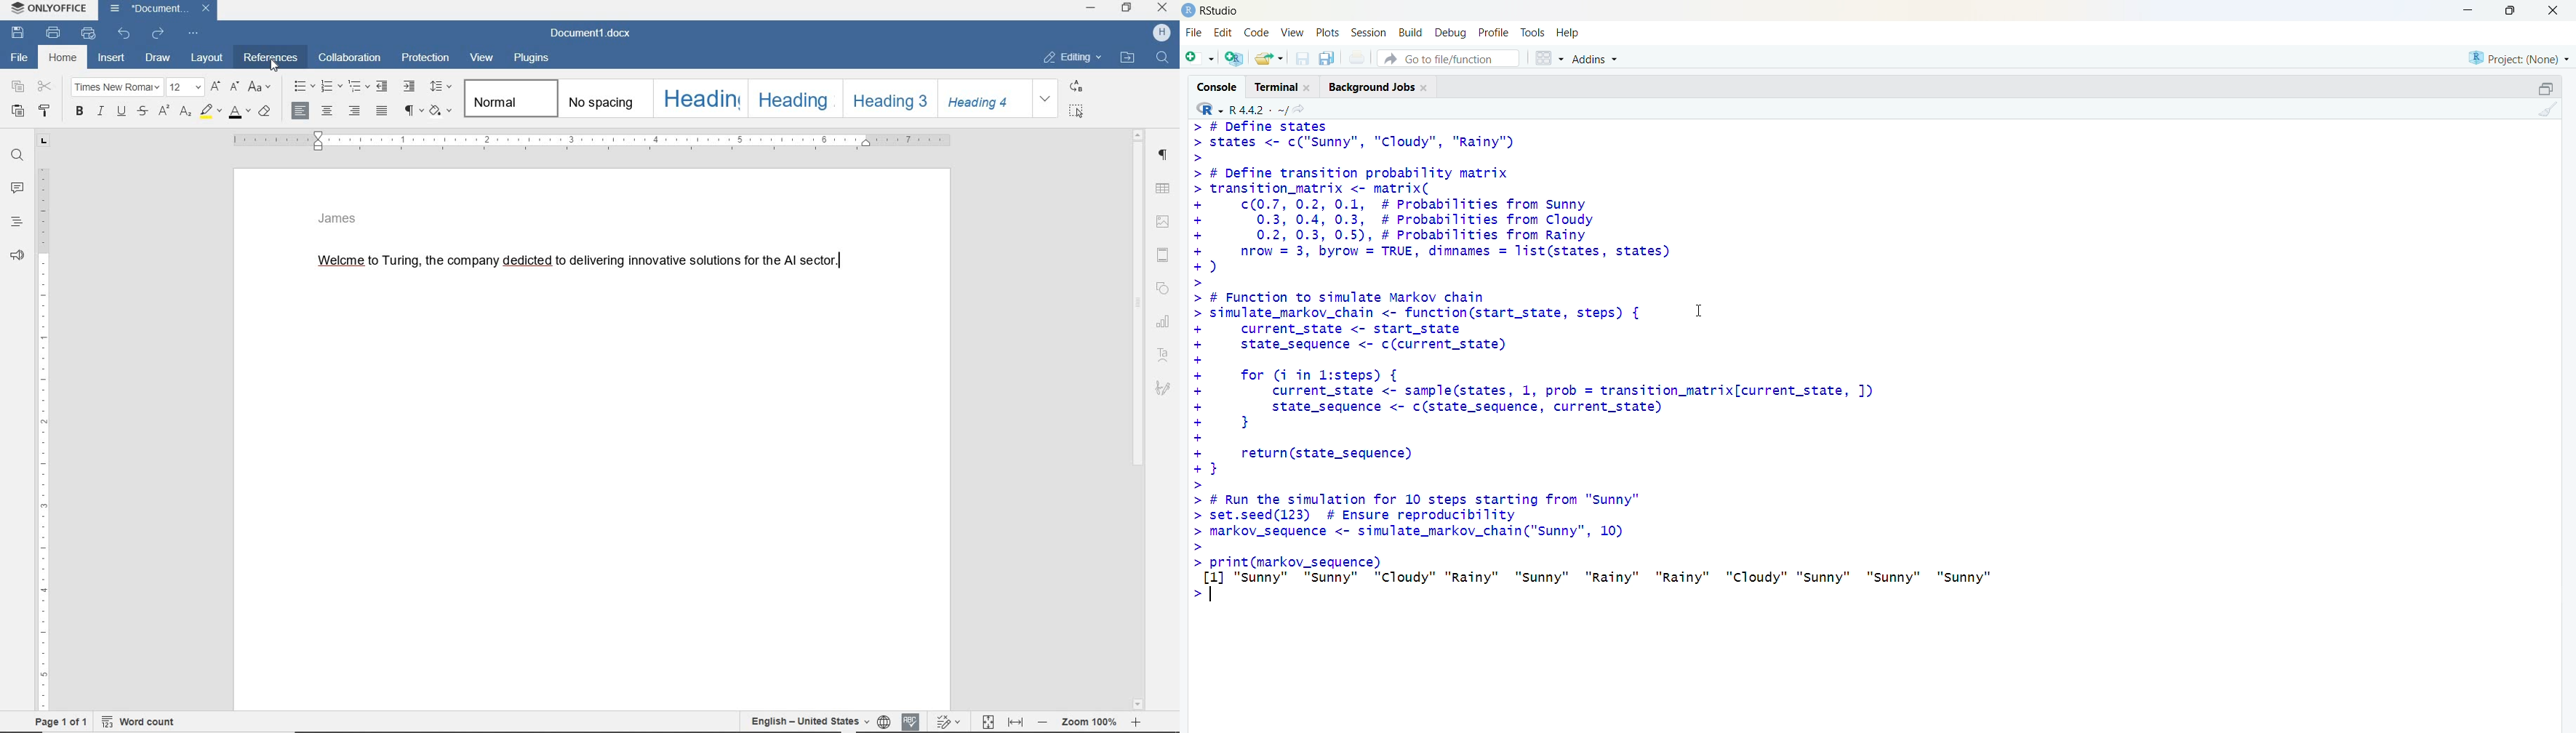 This screenshot has height=756, width=2576. Describe the element at coordinates (80, 113) in the screenshot. I see `bold` at that location.